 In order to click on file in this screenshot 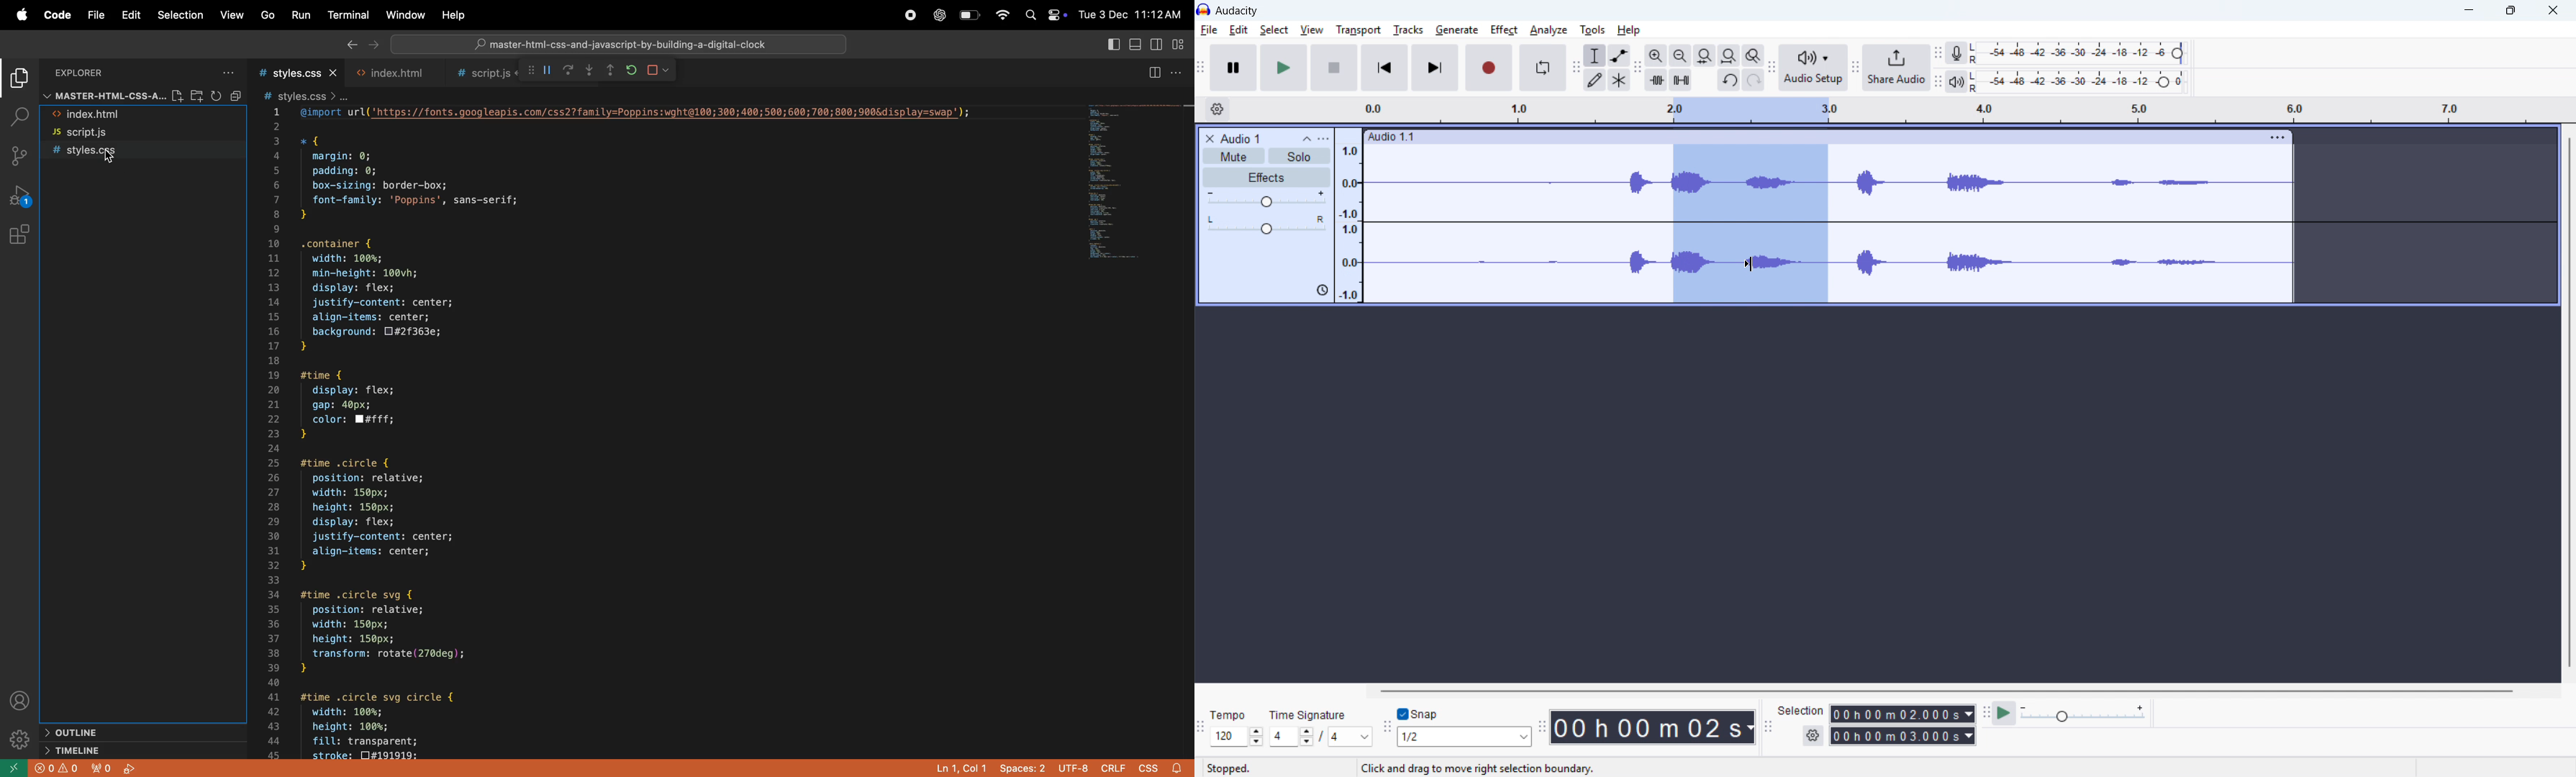, I will do `click(99, 14)`.